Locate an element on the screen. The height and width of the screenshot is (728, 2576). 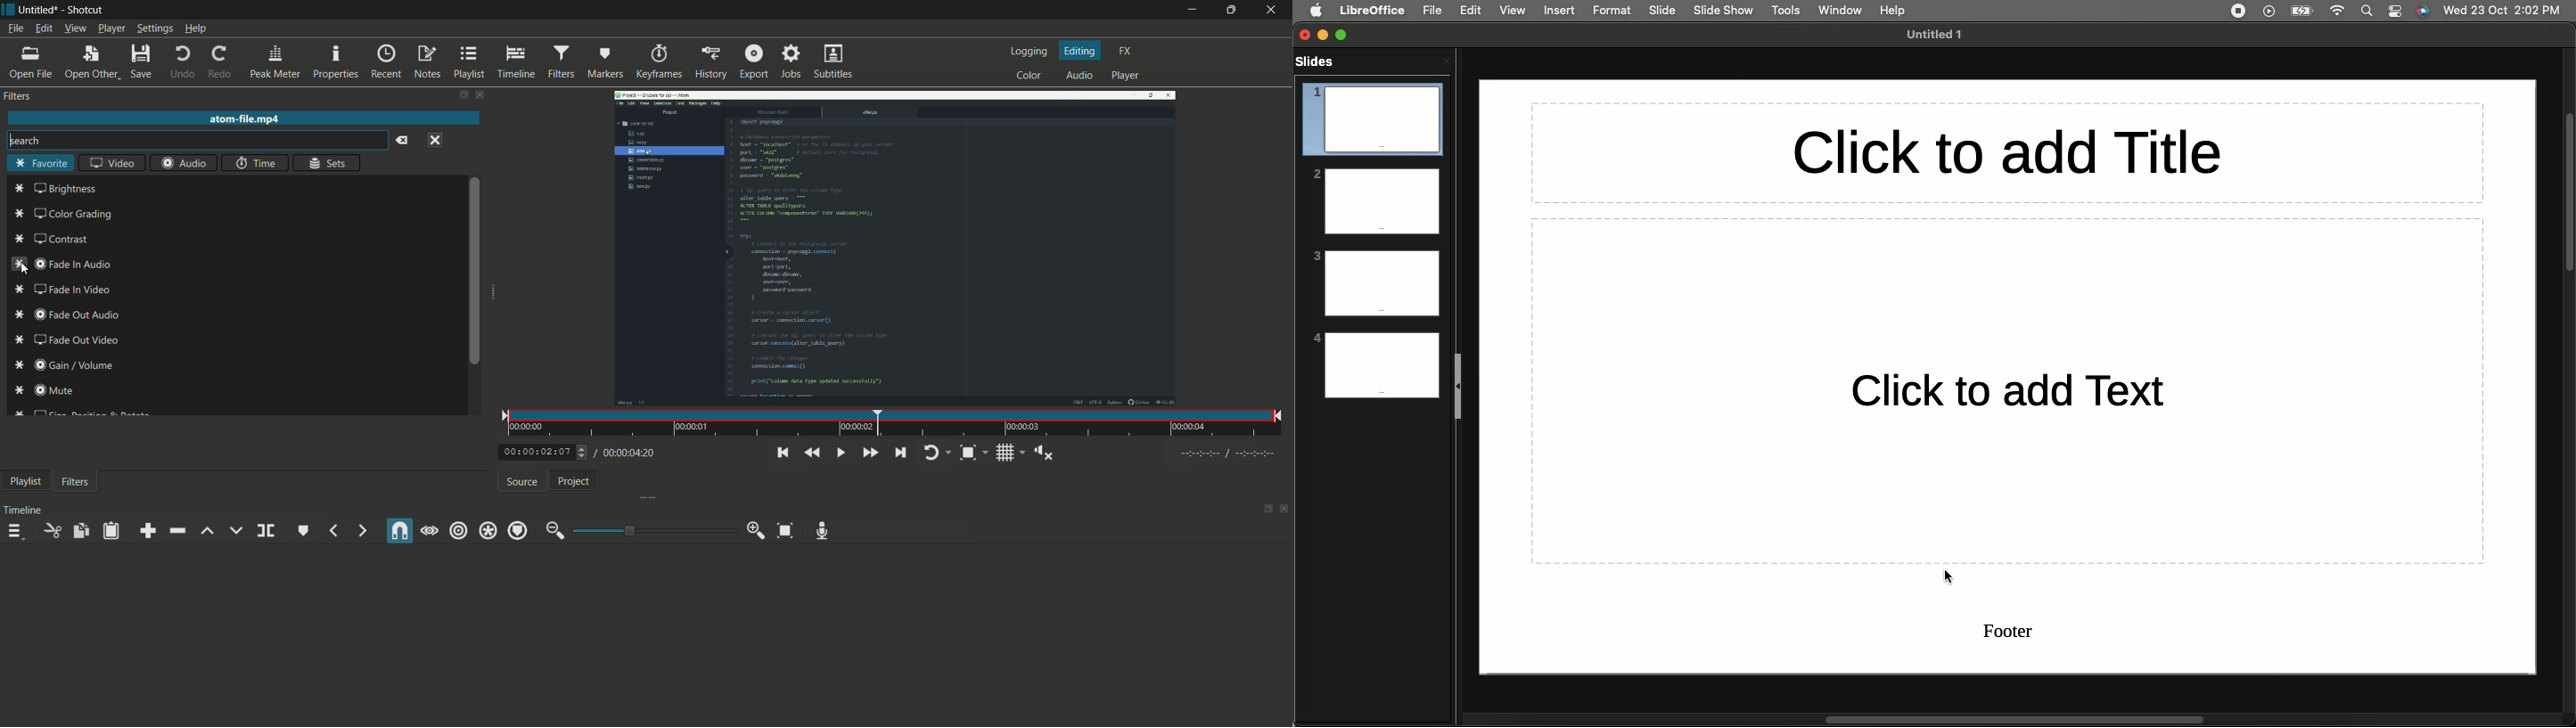
quickly play forward is located at coordinates (871, 452).